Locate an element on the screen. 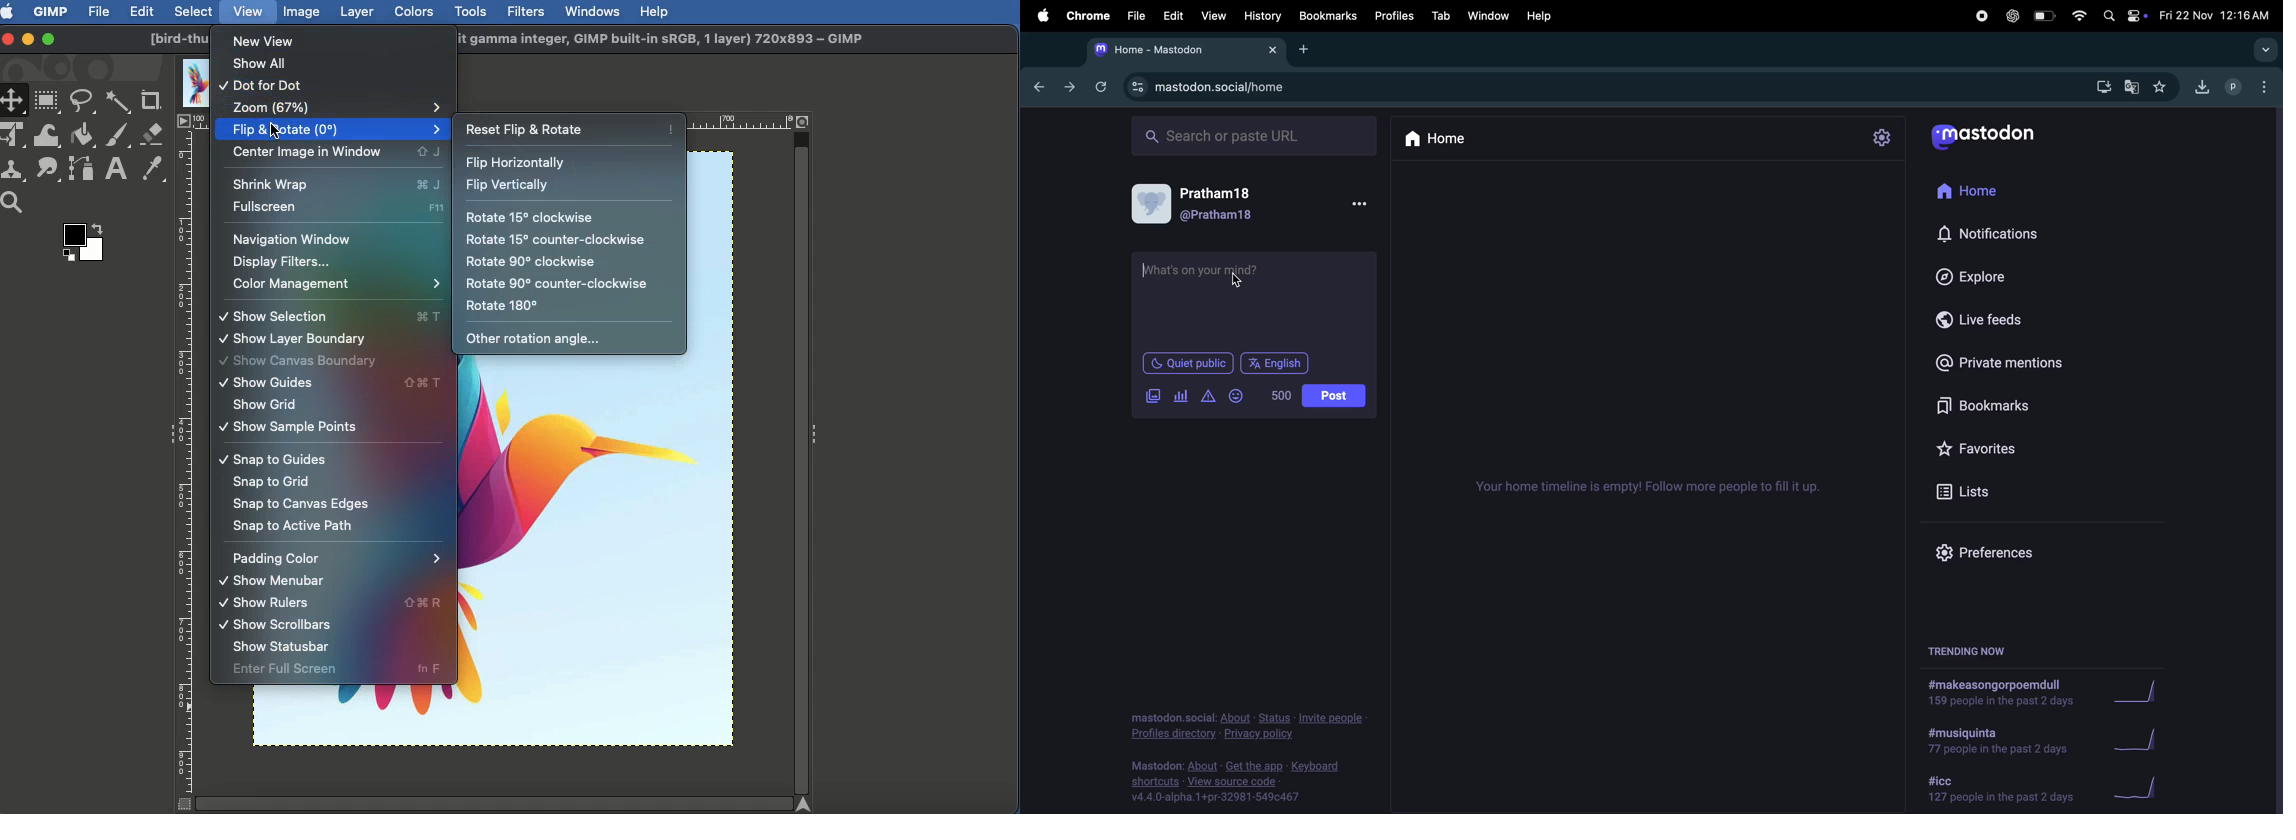 The height and width of the screenshot is (840, 2296). hash tag is located at coordinates (1999, 741).